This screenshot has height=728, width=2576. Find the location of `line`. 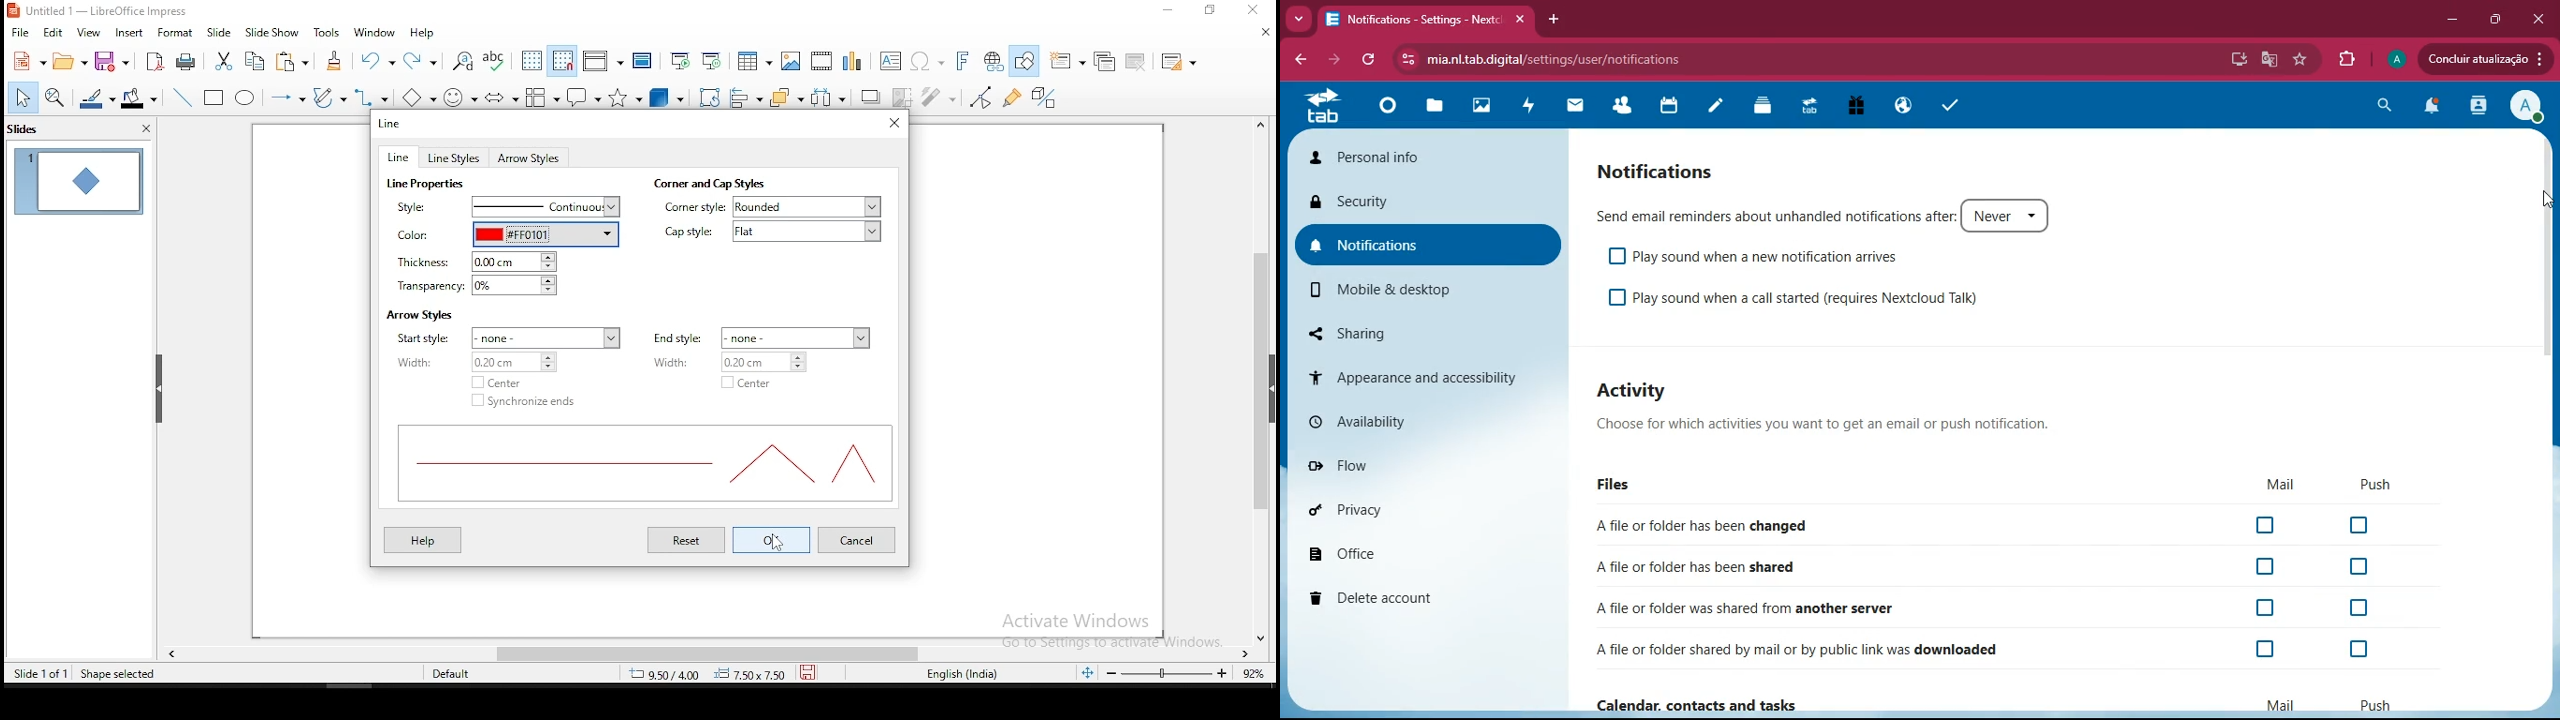

line is located at coordinates (391, 123).